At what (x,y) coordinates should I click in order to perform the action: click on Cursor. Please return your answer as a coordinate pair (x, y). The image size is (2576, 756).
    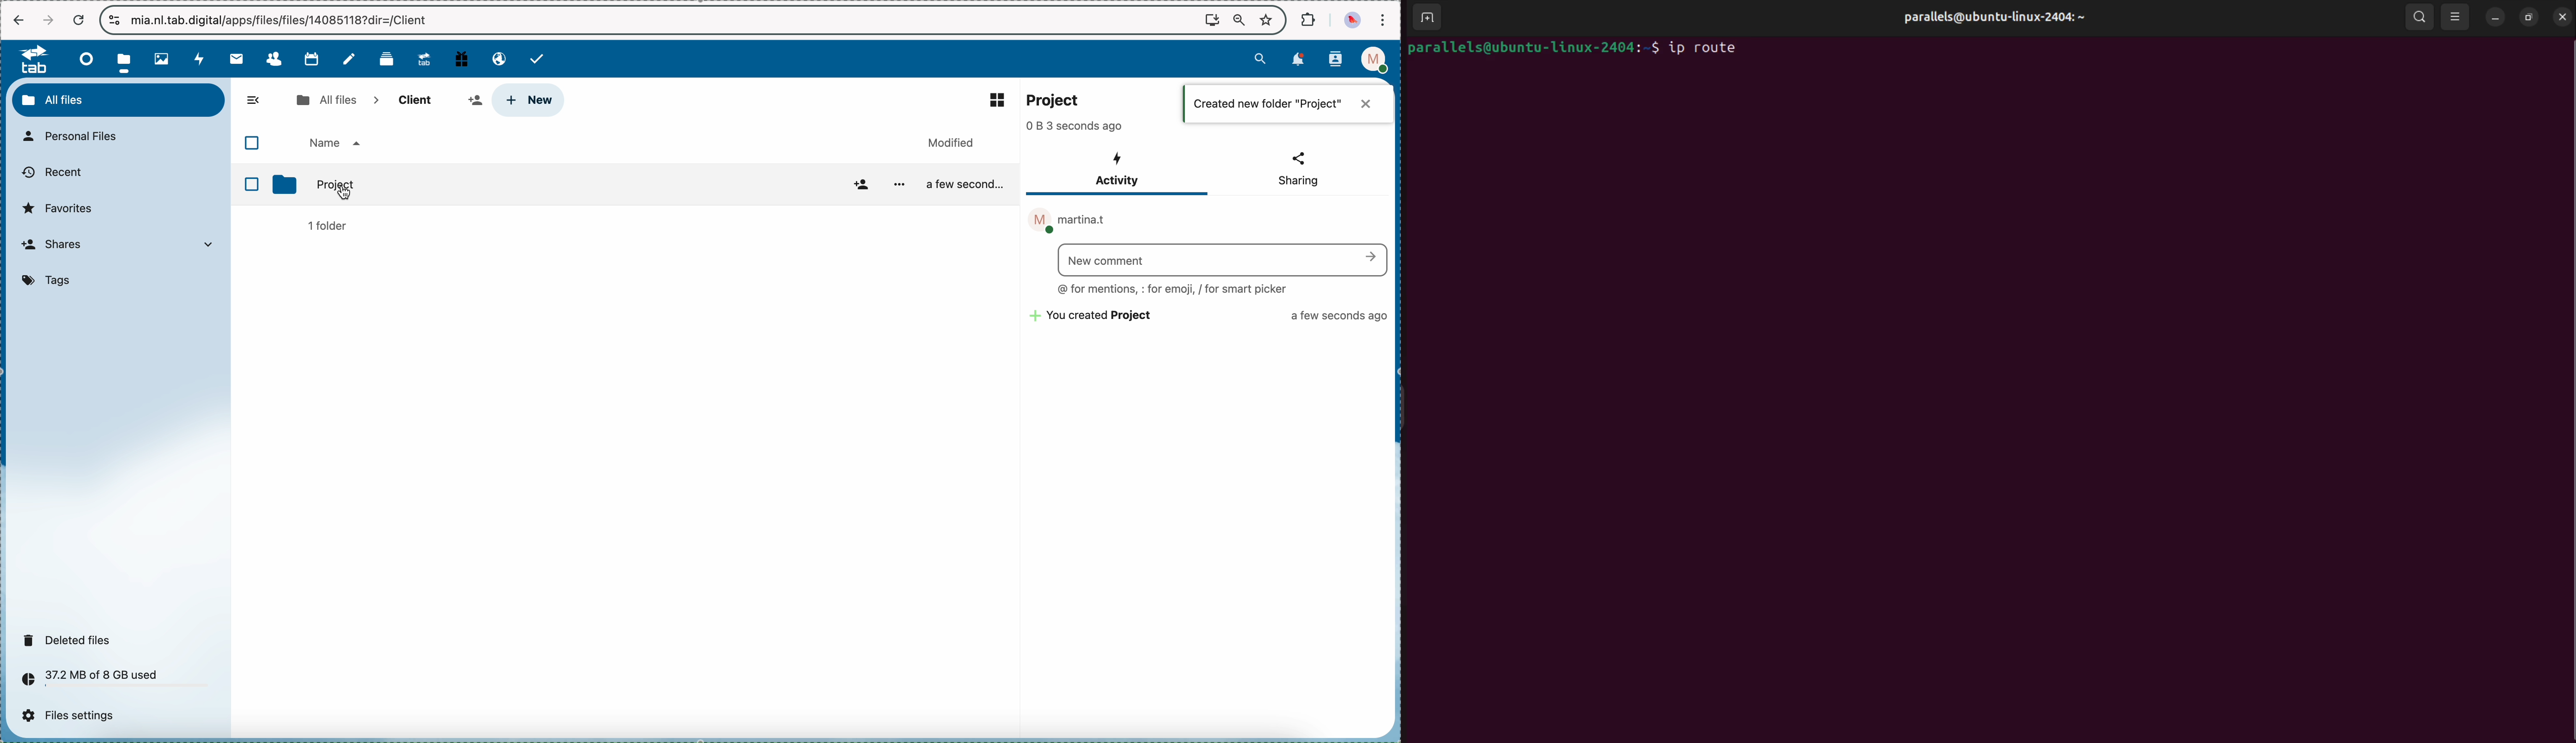
    Looking at the image, I should click on (342, 194).